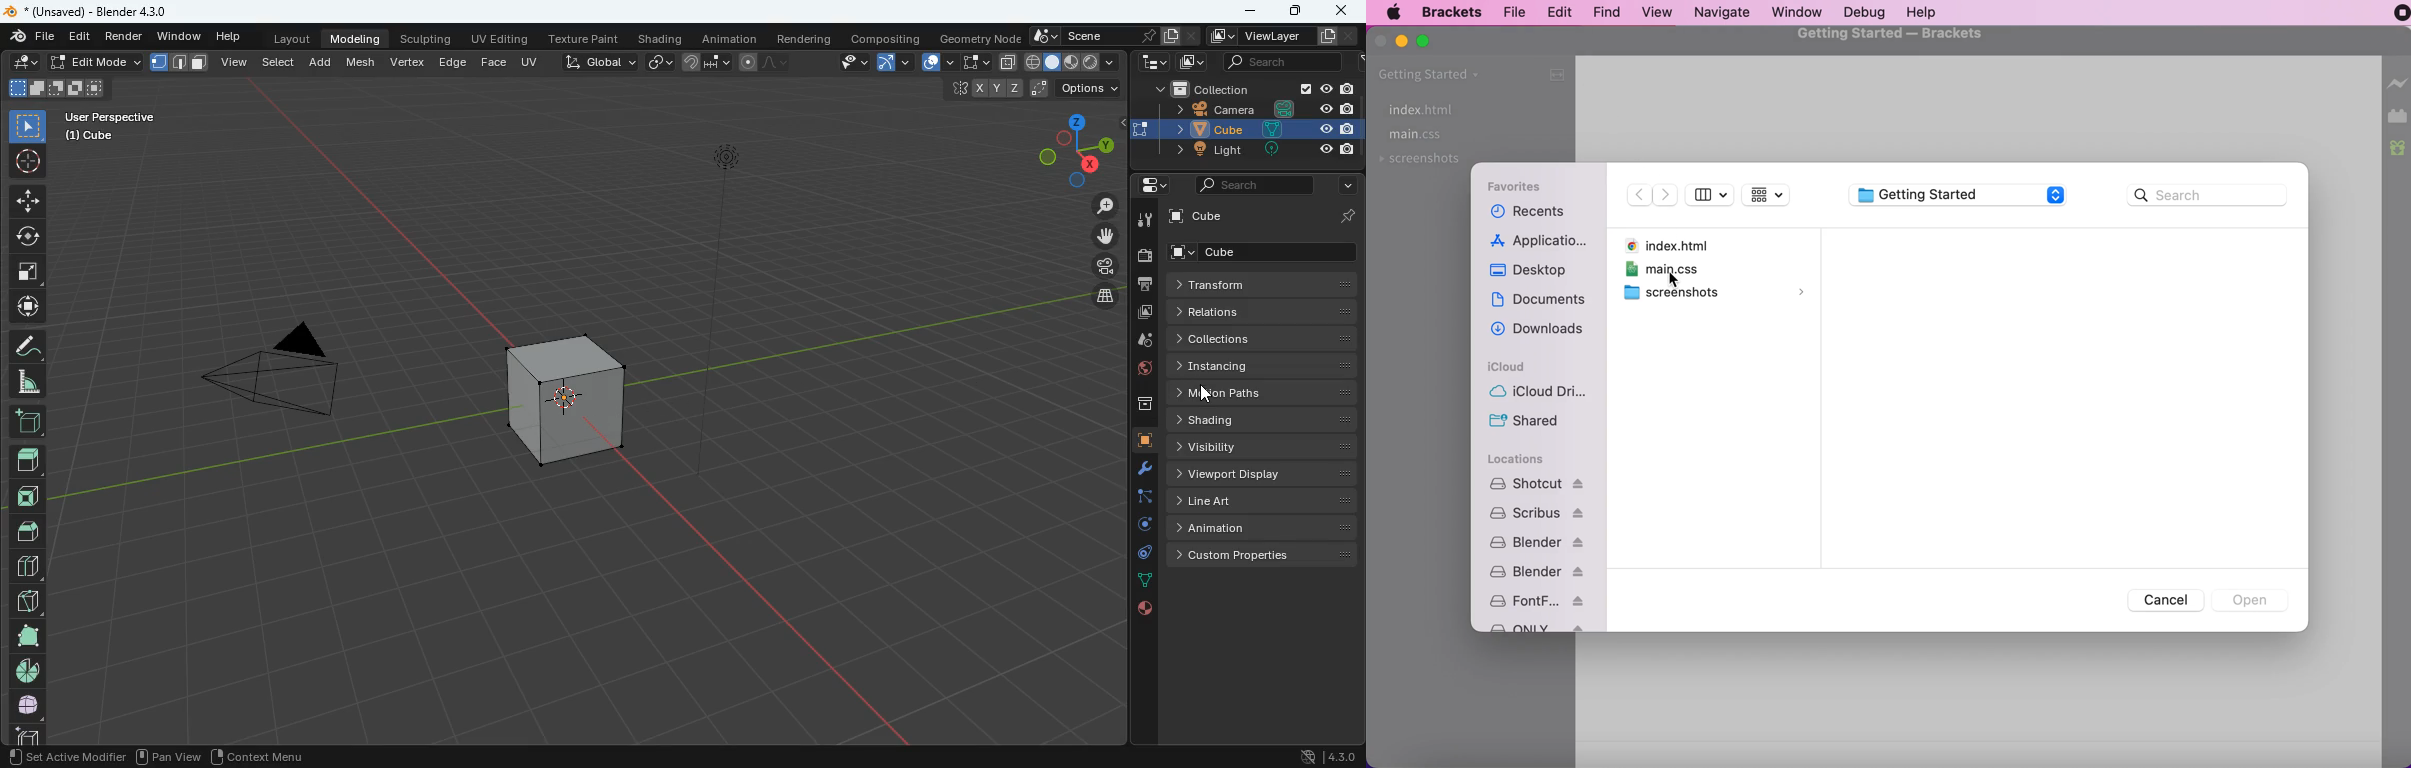 The height and width of the screenshot is (784, 2436). What do you see at coordinates (452, 61) in the screenshot?
I see `edge` at bounding box center [452, 61].